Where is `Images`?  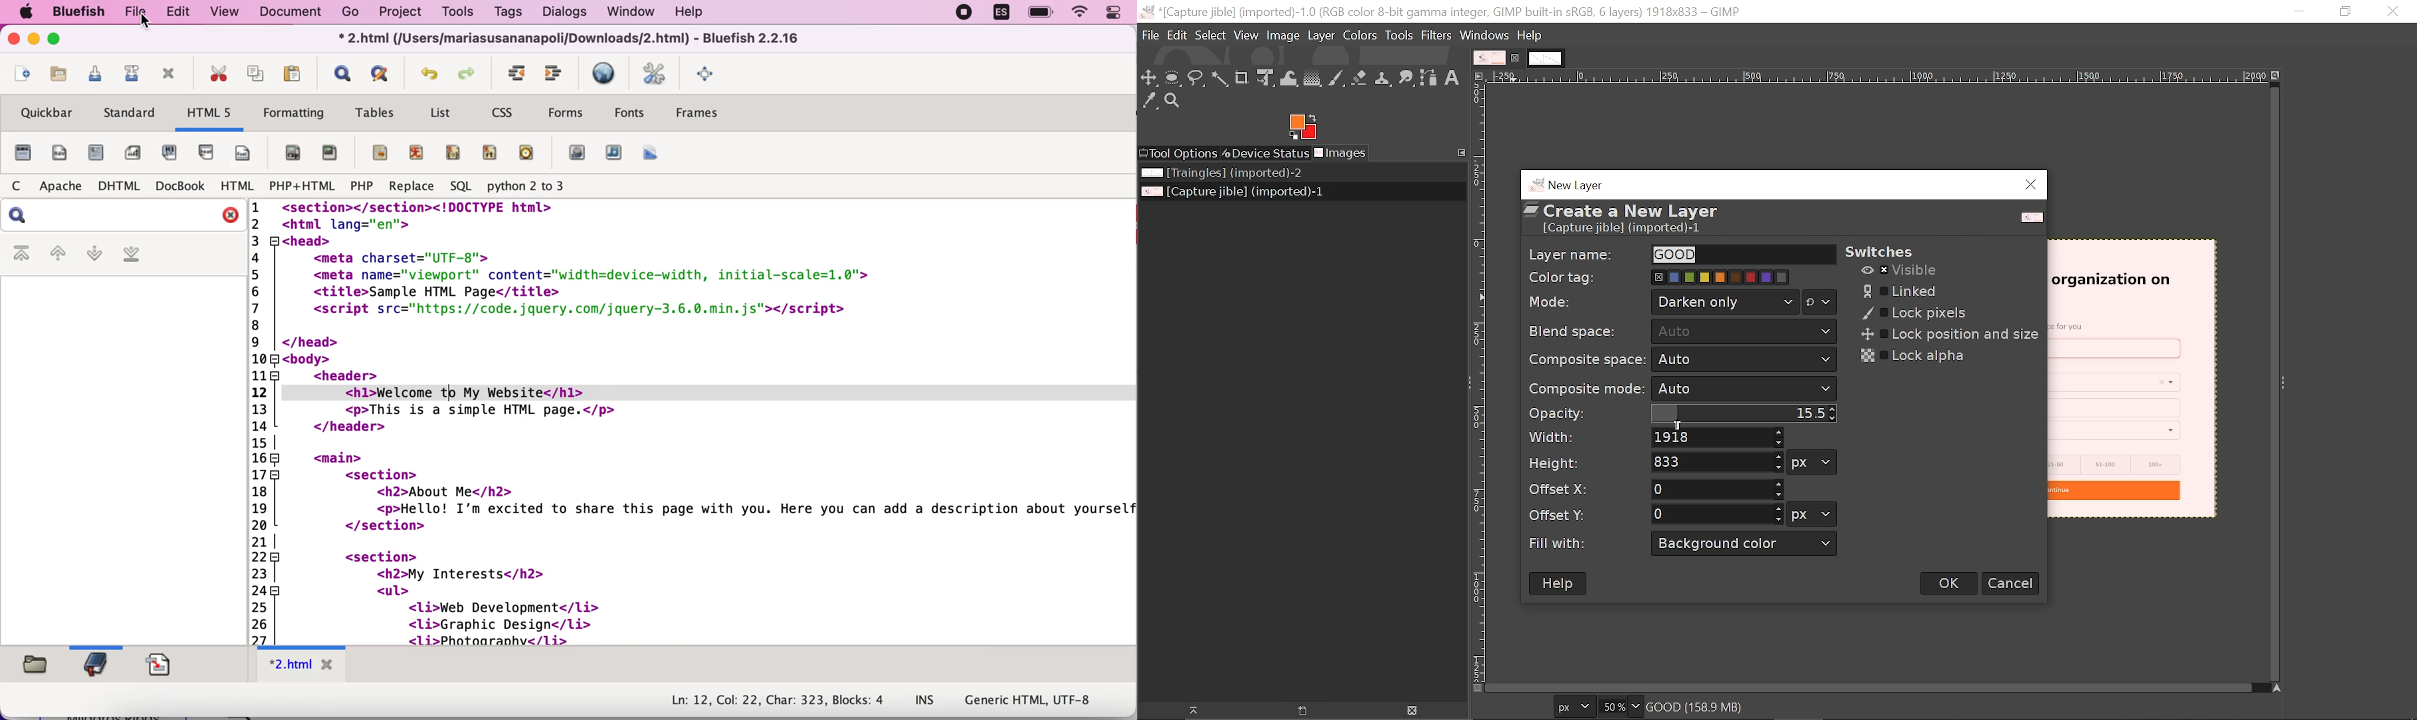
Images is located at coordinates (1341, 153).